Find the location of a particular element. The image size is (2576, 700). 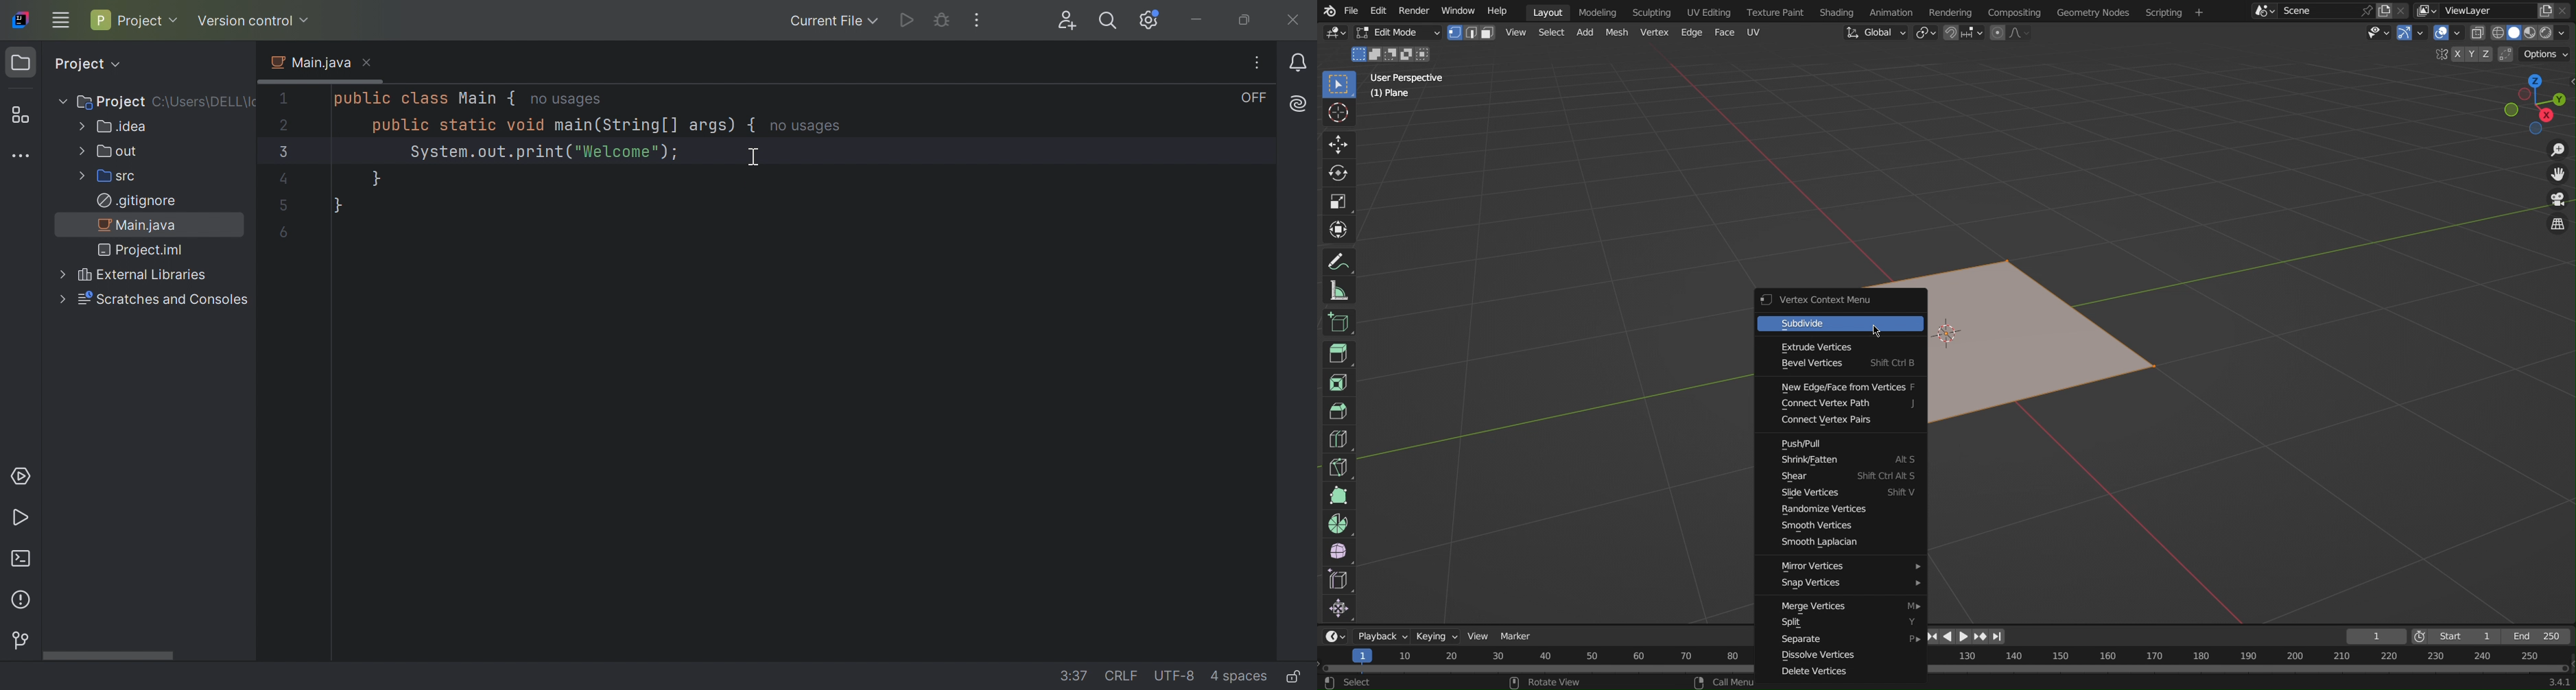

Edit is located at coordinates (1378, 11).